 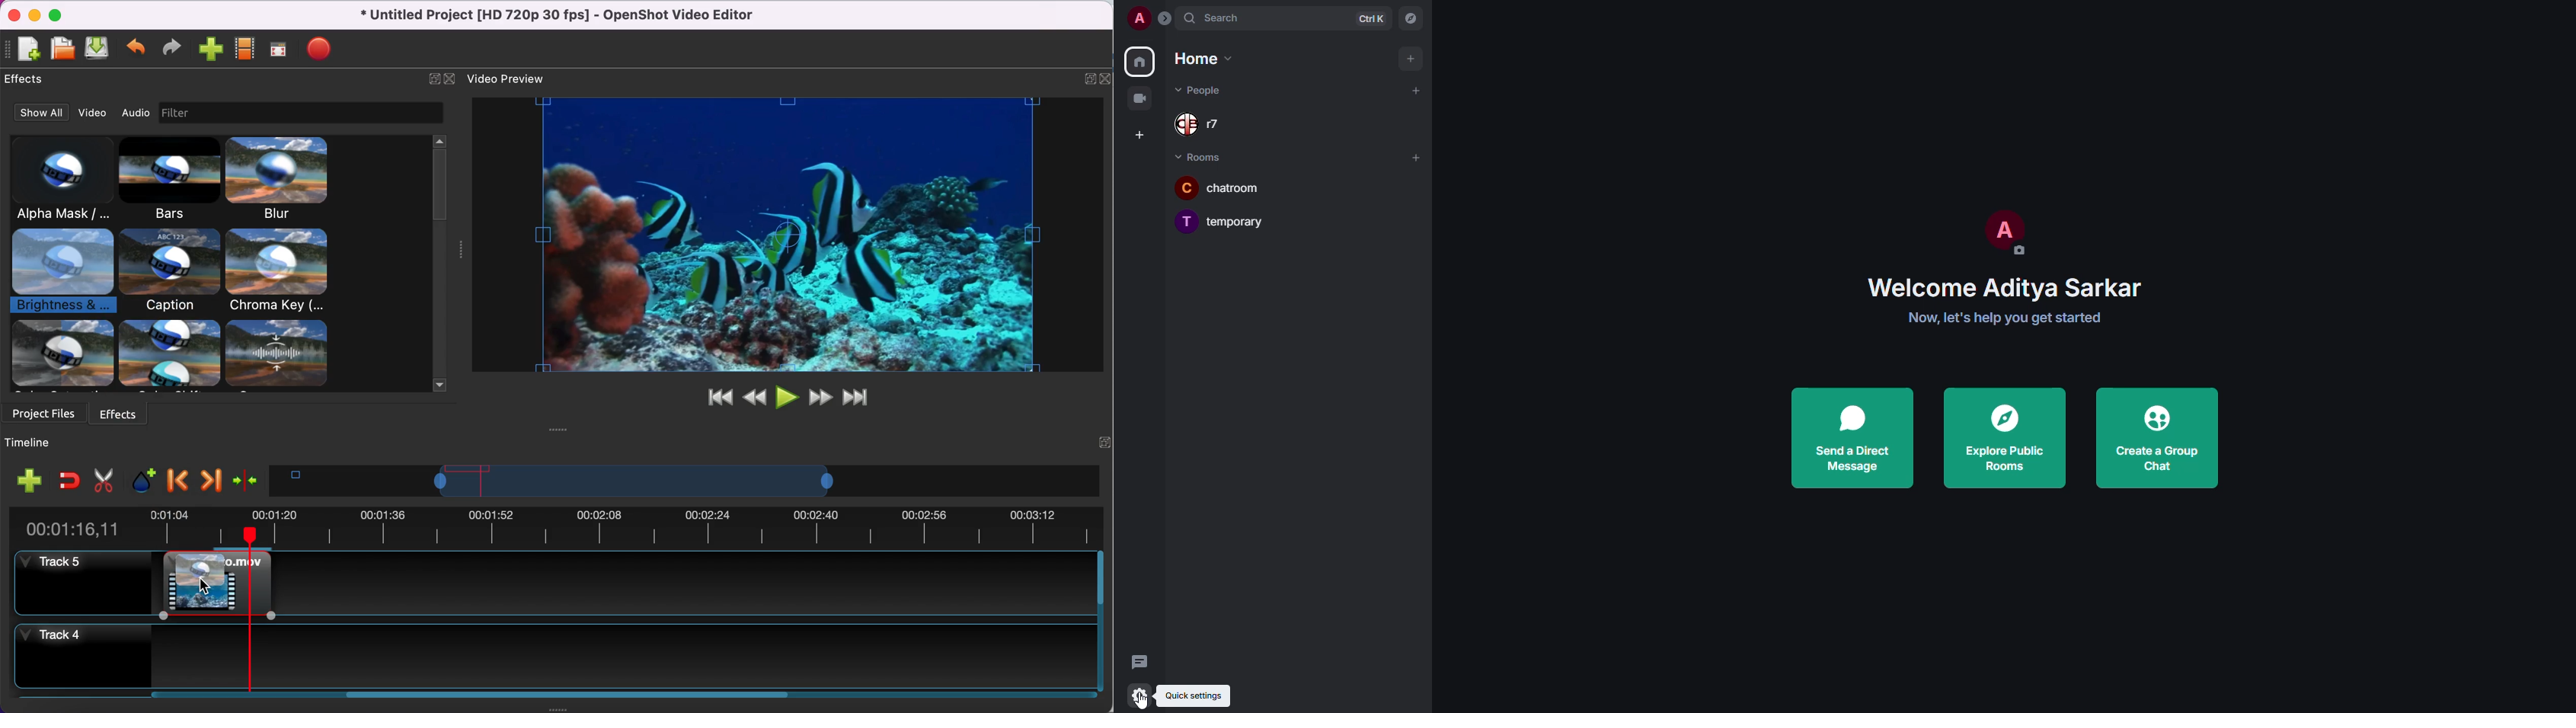 I want to click on track 4, so click(x=553, y=657).